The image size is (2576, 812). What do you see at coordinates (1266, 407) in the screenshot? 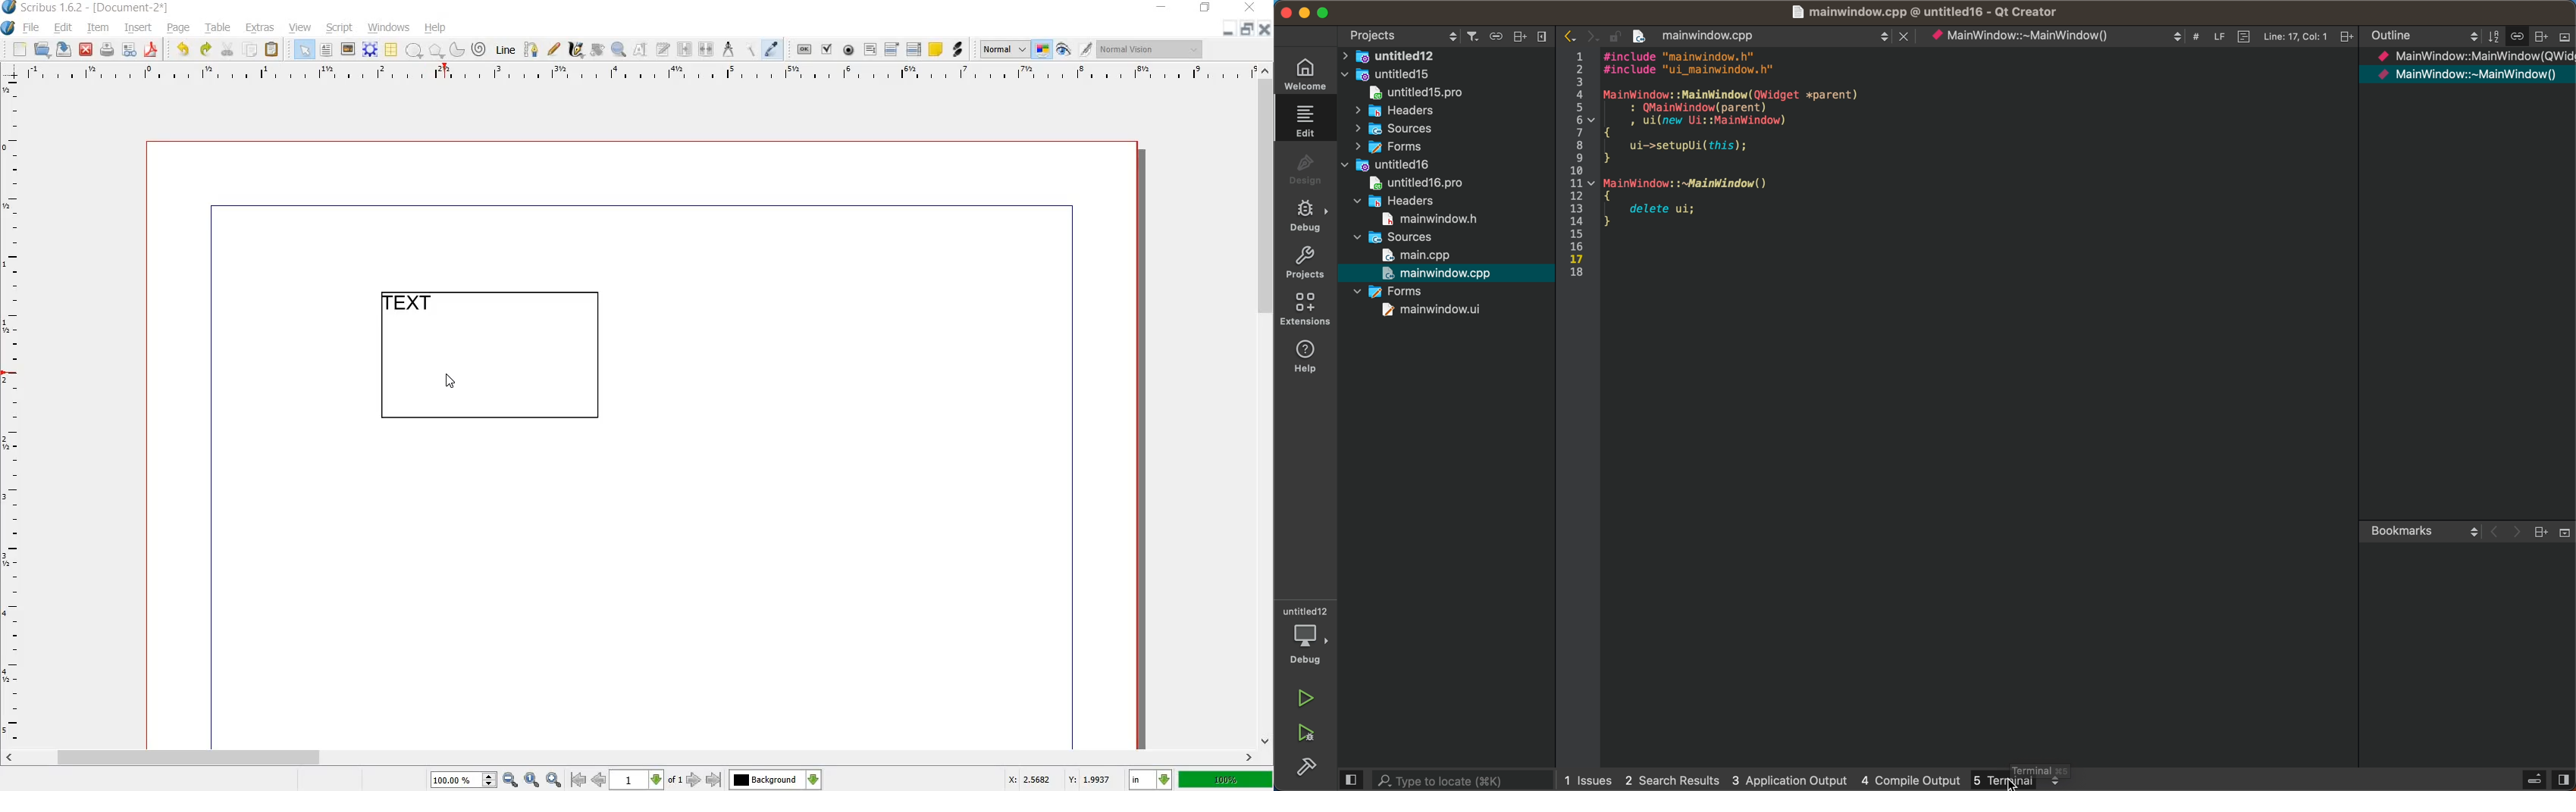
I see `scroll bar` at bounding box center [1266, 407].